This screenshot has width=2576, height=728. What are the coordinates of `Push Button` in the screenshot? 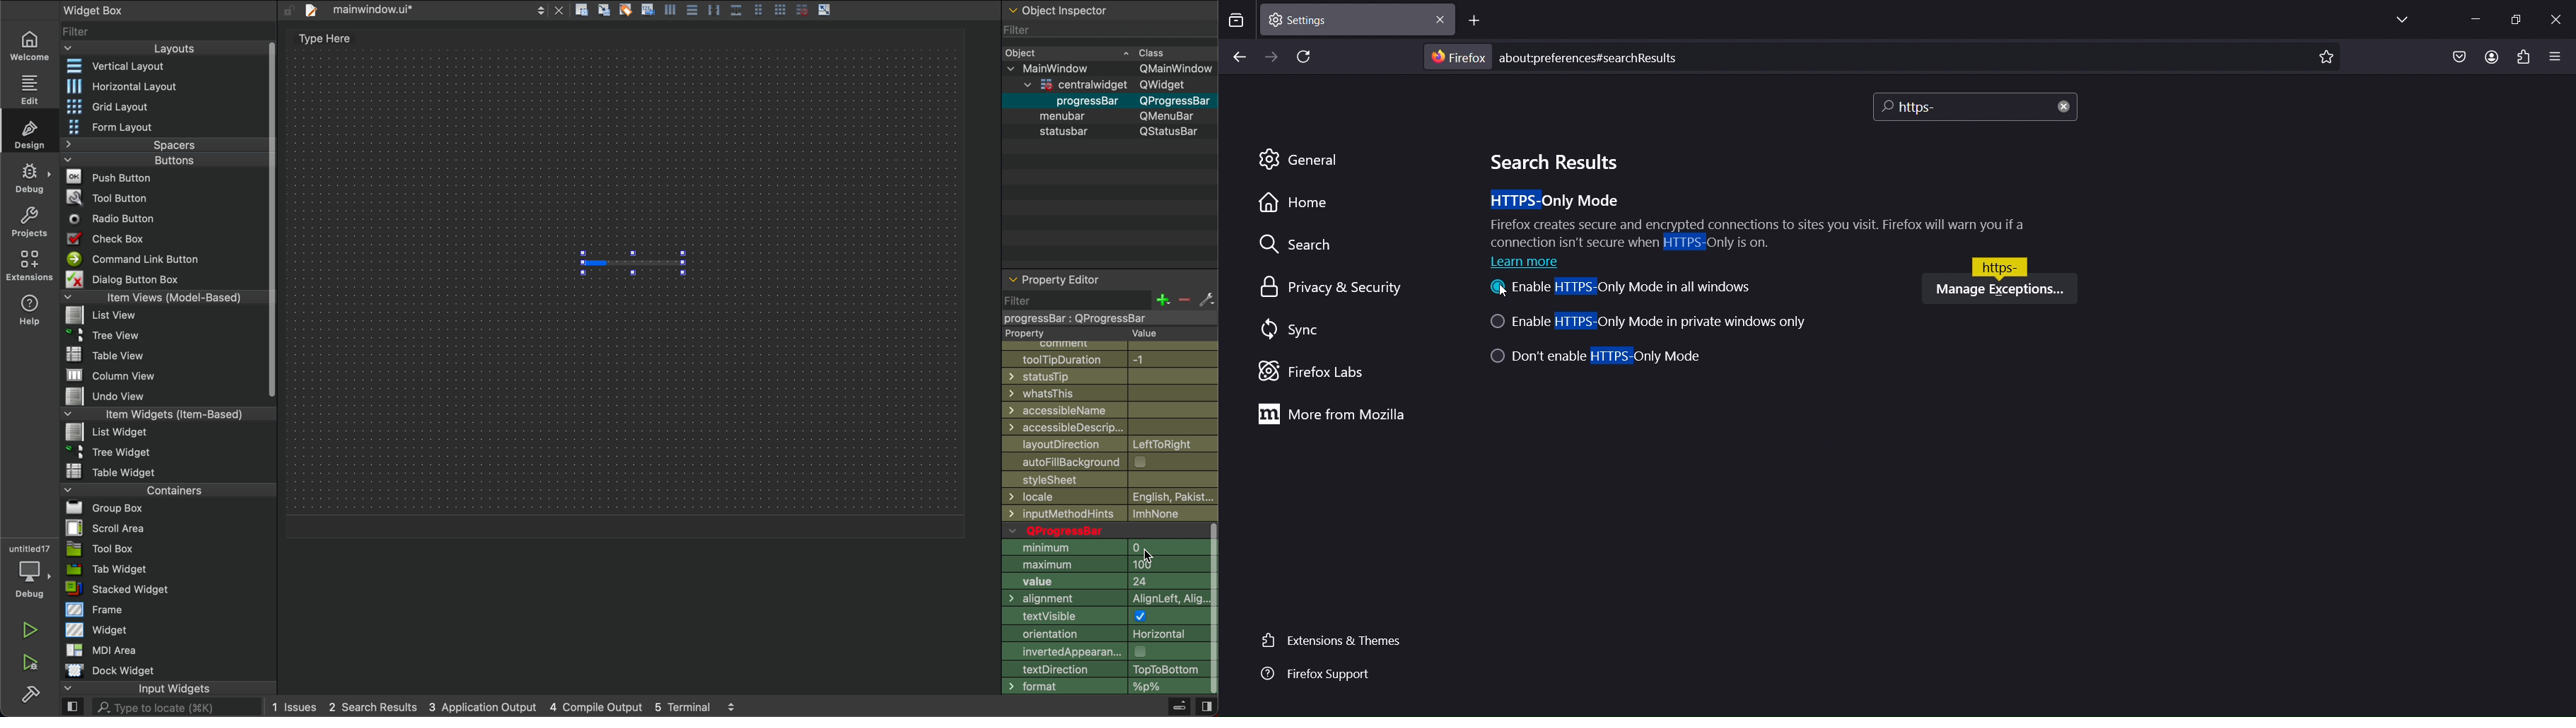 It's located at (112, 176).